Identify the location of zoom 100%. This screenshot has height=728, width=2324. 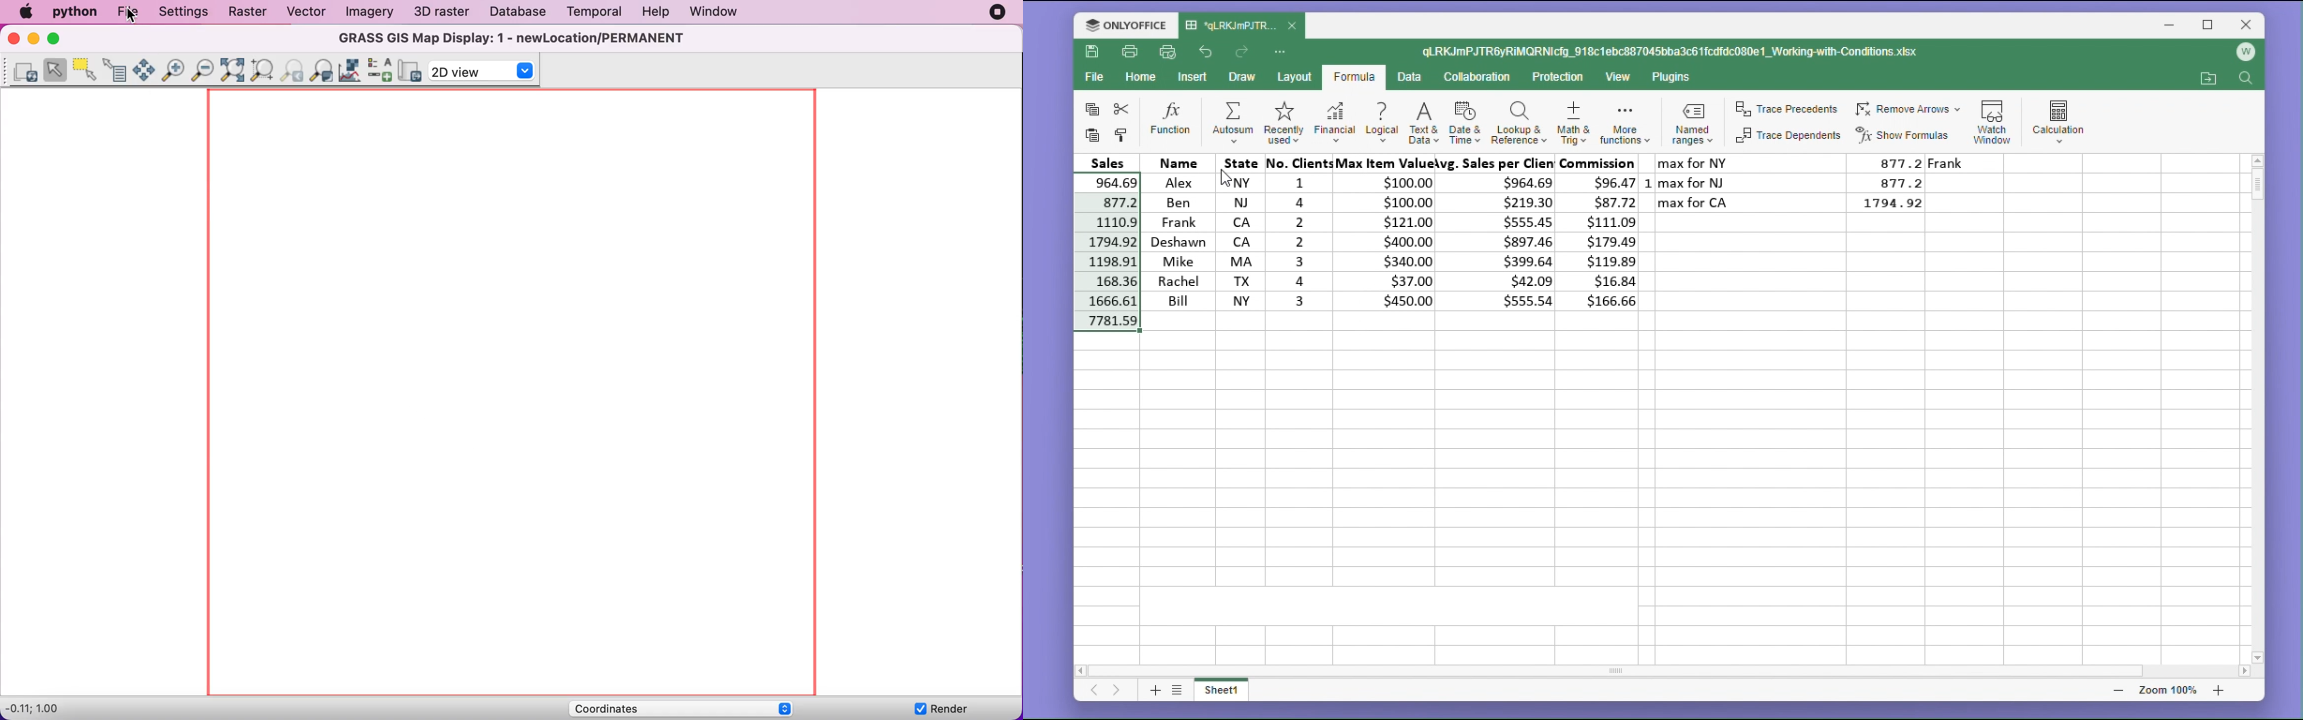
(2164, 690).